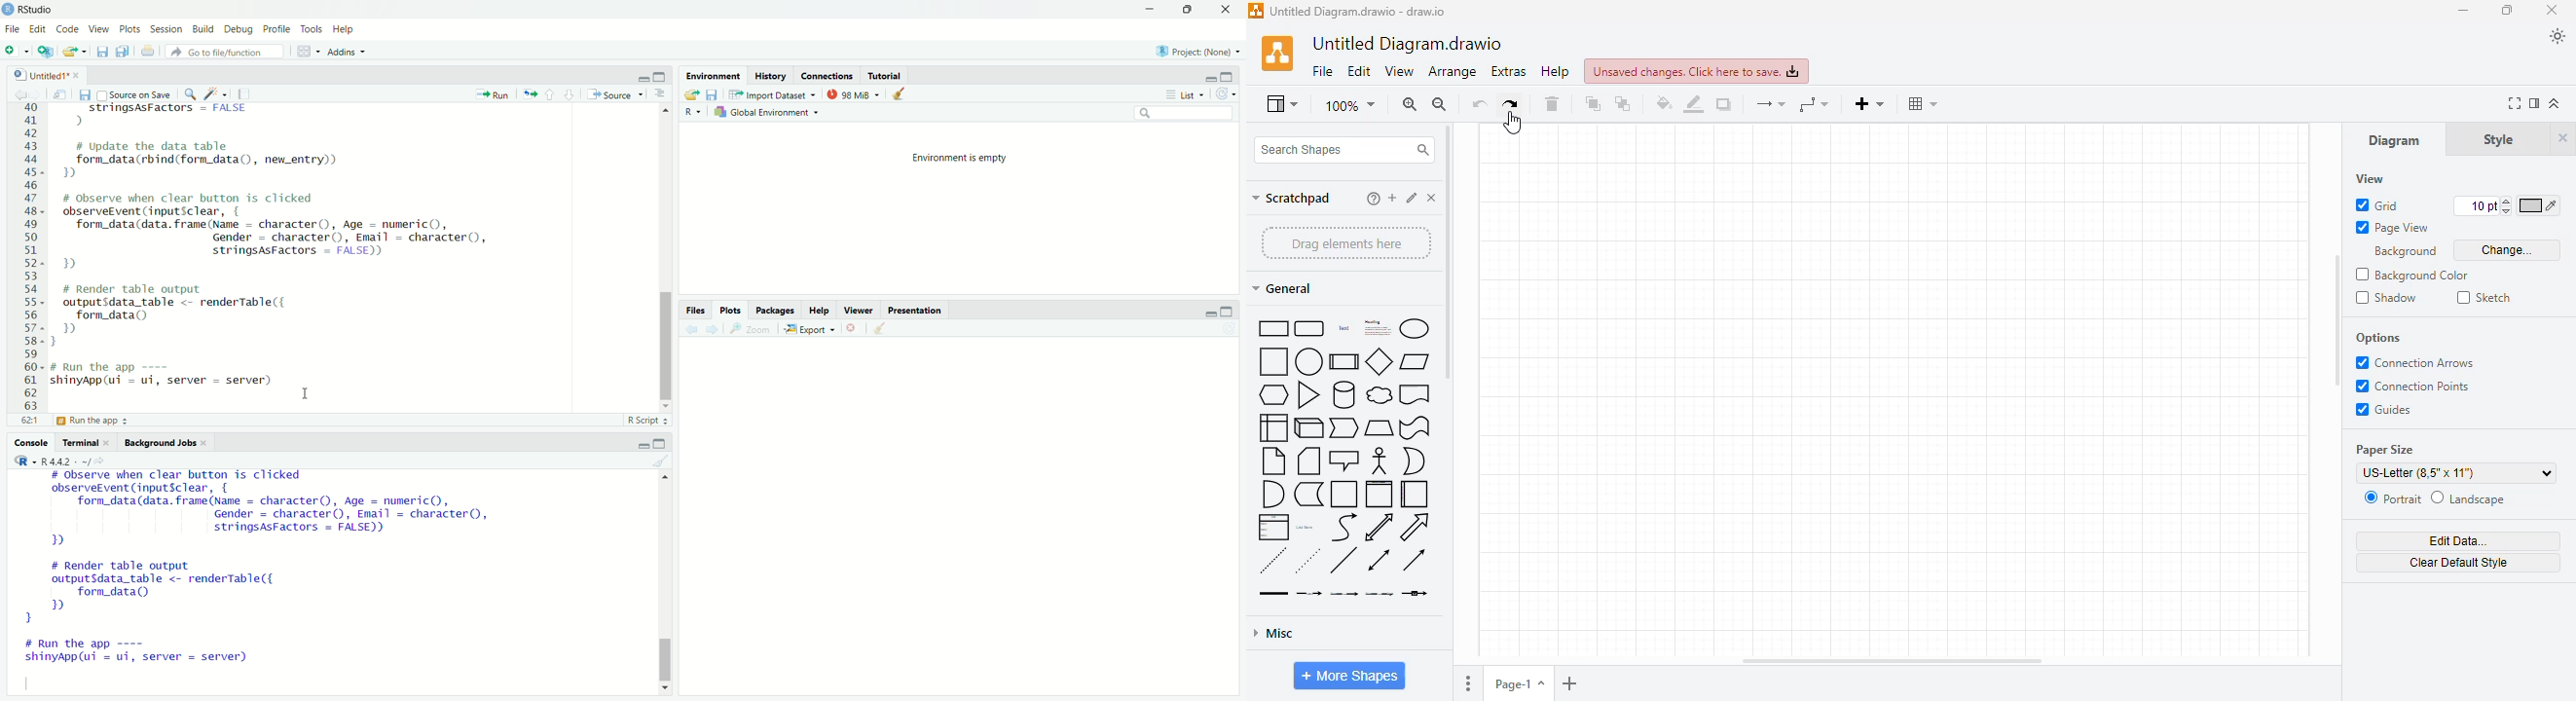  I want to click on Build, so click(204, 29).